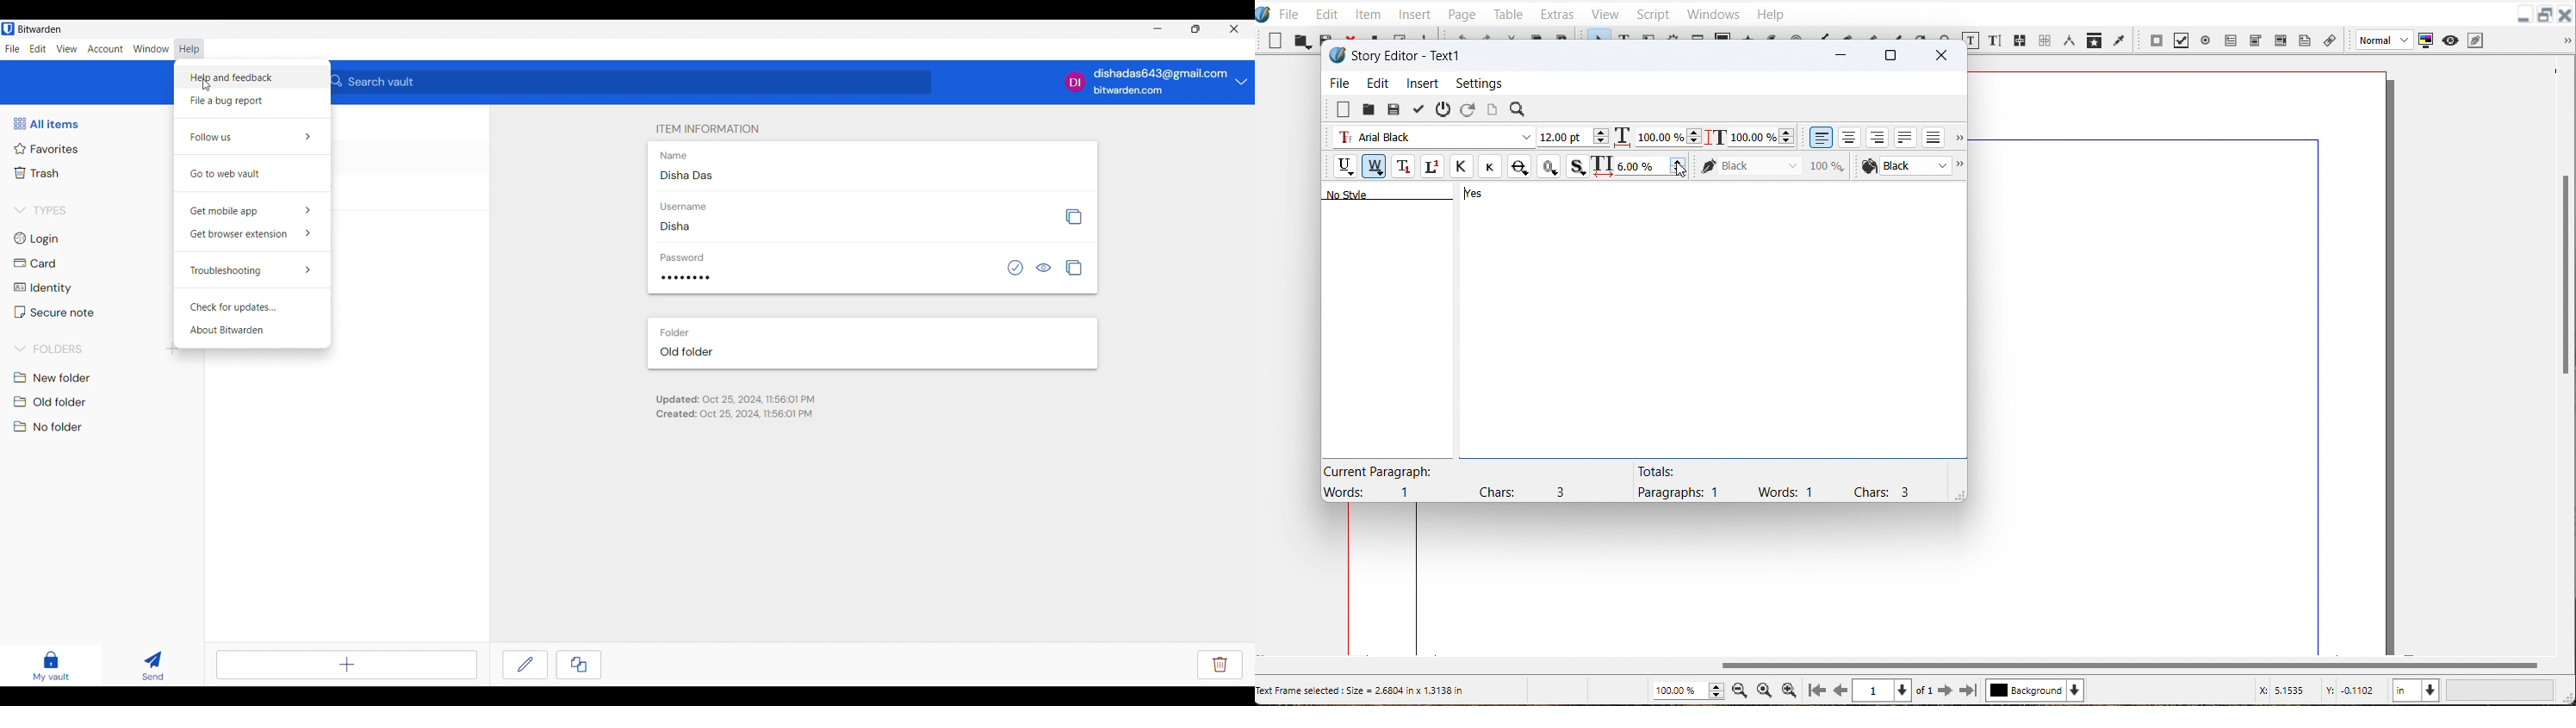  I want to click on Software logo, so click(8, 29).